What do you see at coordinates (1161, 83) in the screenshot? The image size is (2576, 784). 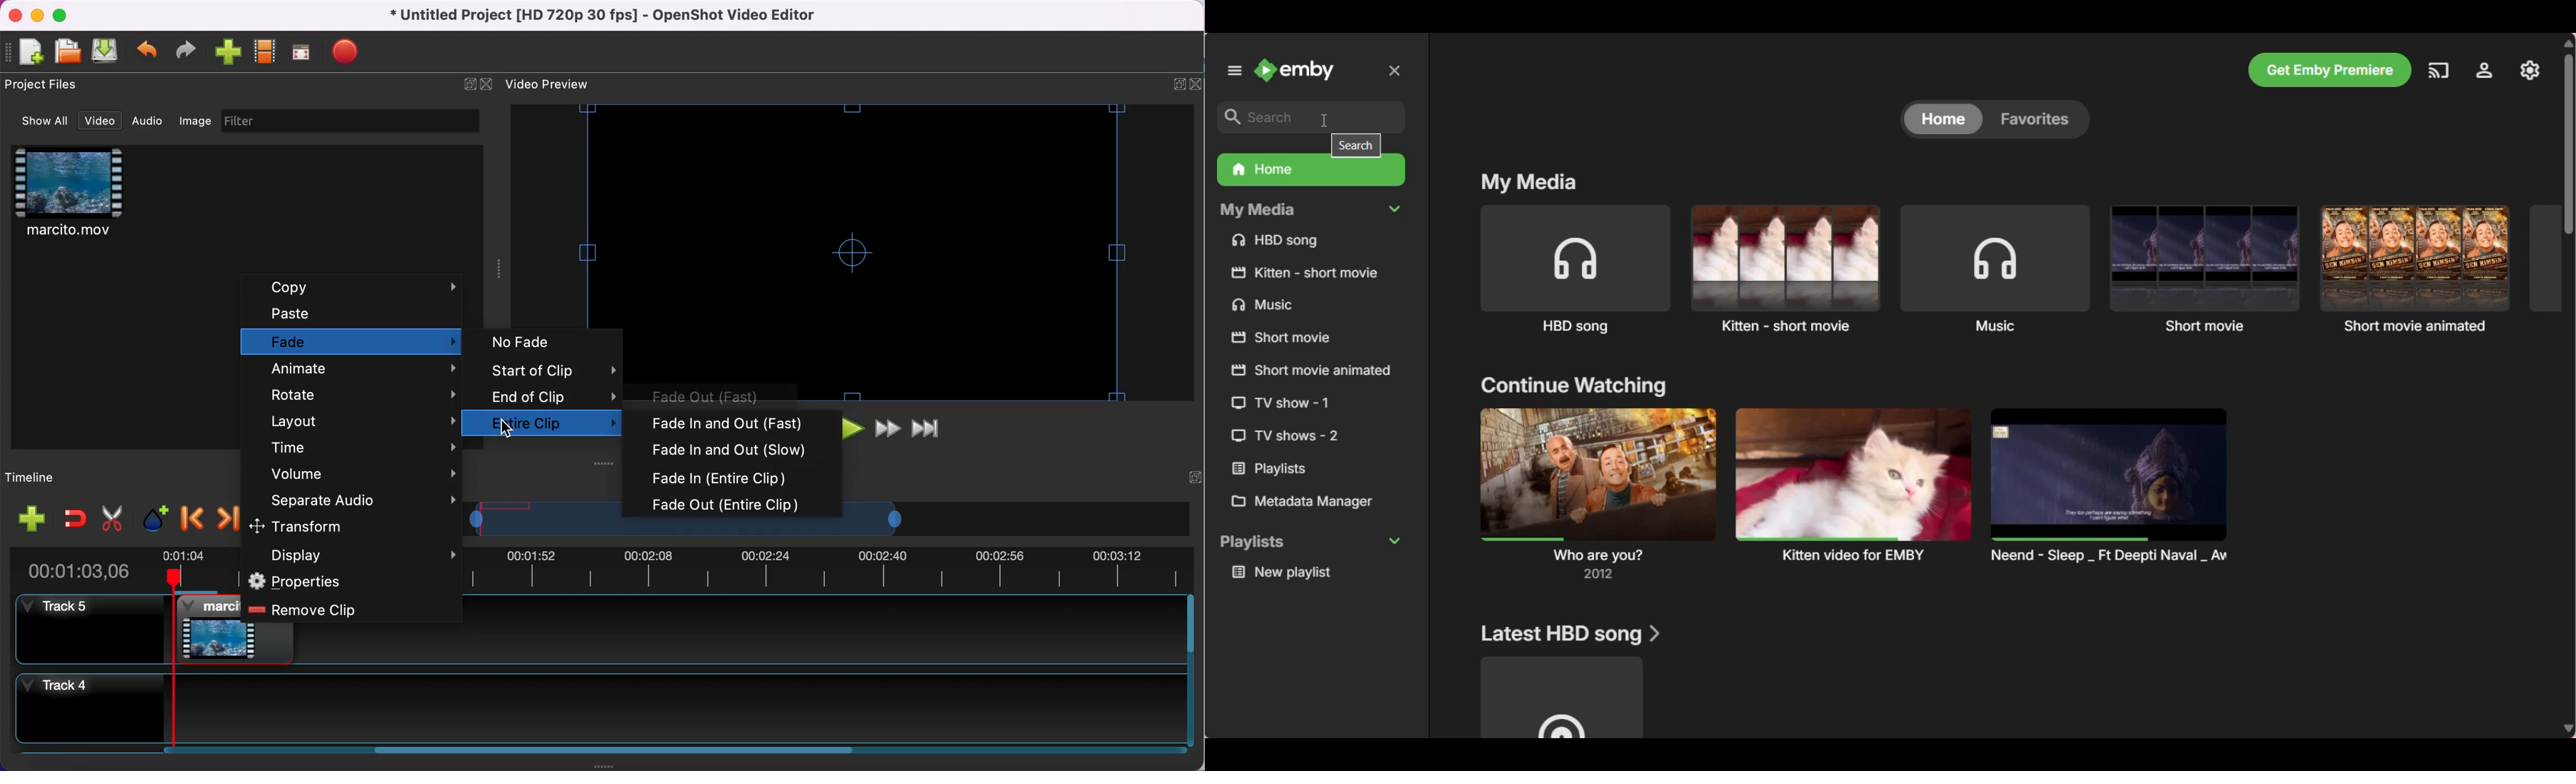 I see `expand/hide` at bounding box center [1161, 83].